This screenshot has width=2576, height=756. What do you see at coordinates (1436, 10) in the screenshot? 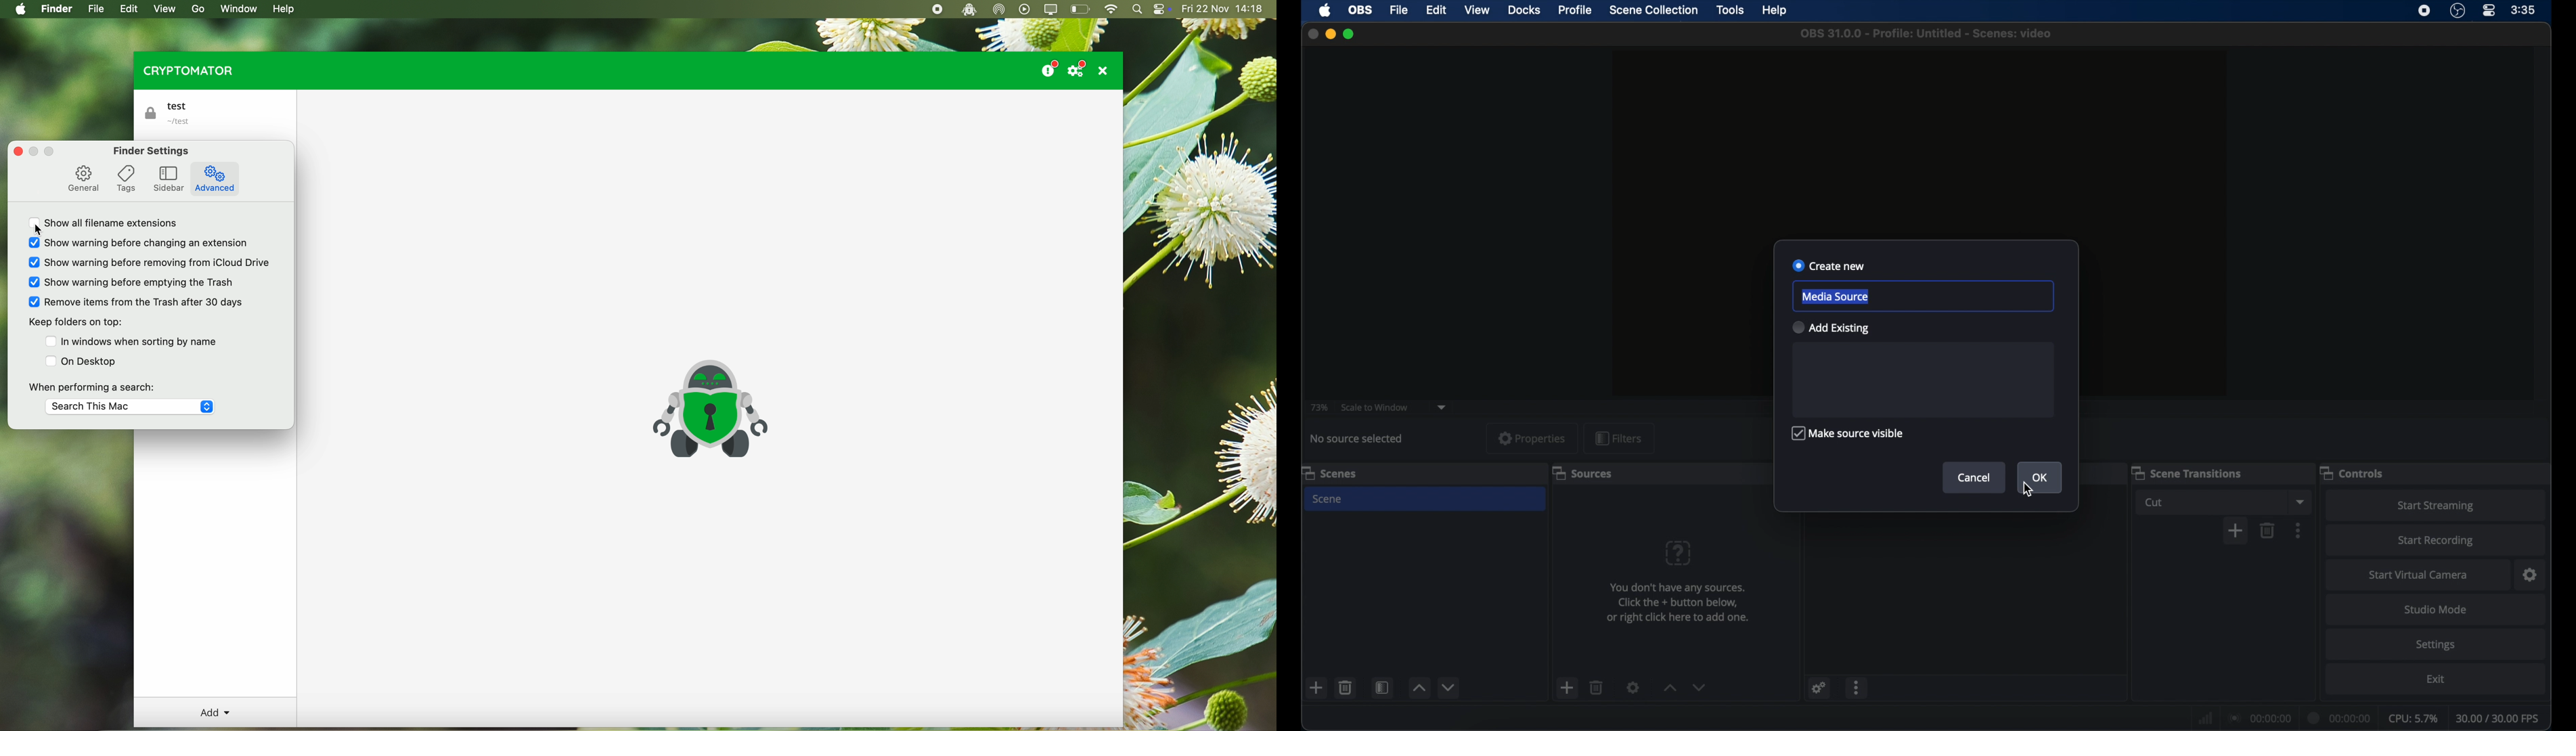
I see `edit` at bounding box center [1436, 10].